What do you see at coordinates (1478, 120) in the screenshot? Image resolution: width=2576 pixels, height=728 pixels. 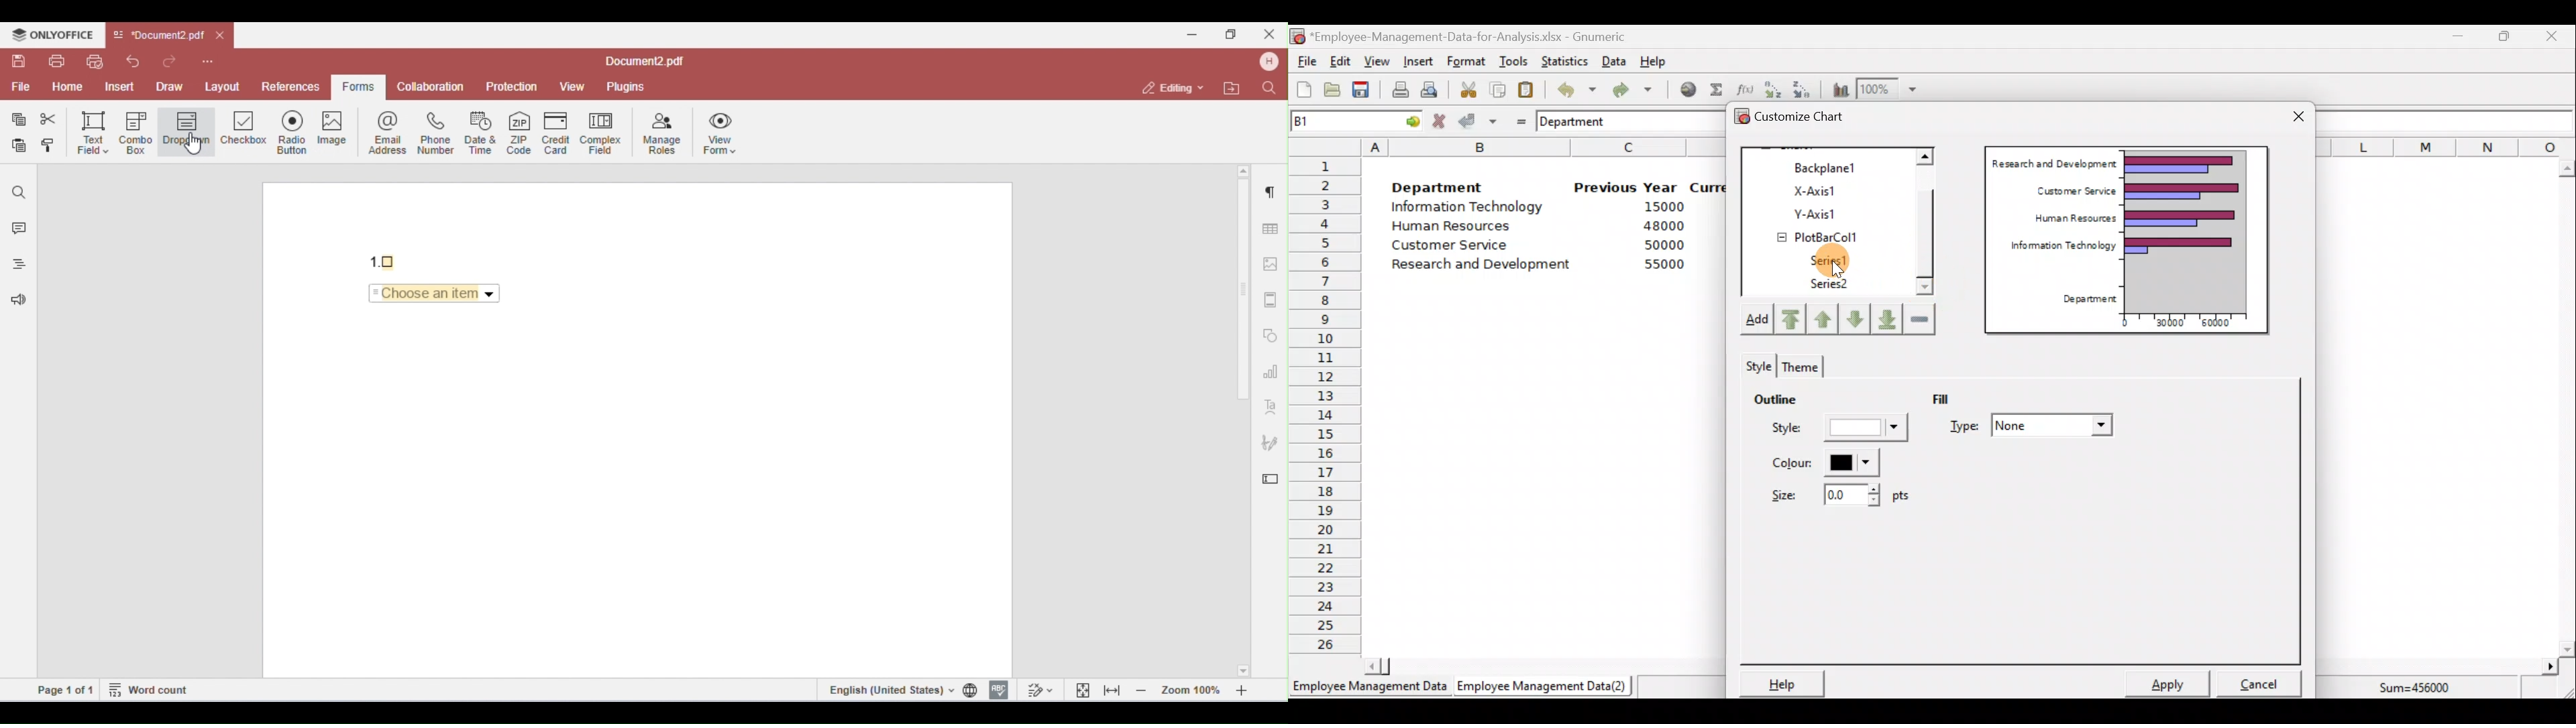 I see `Accept change` at bounding box center [1478, 120].